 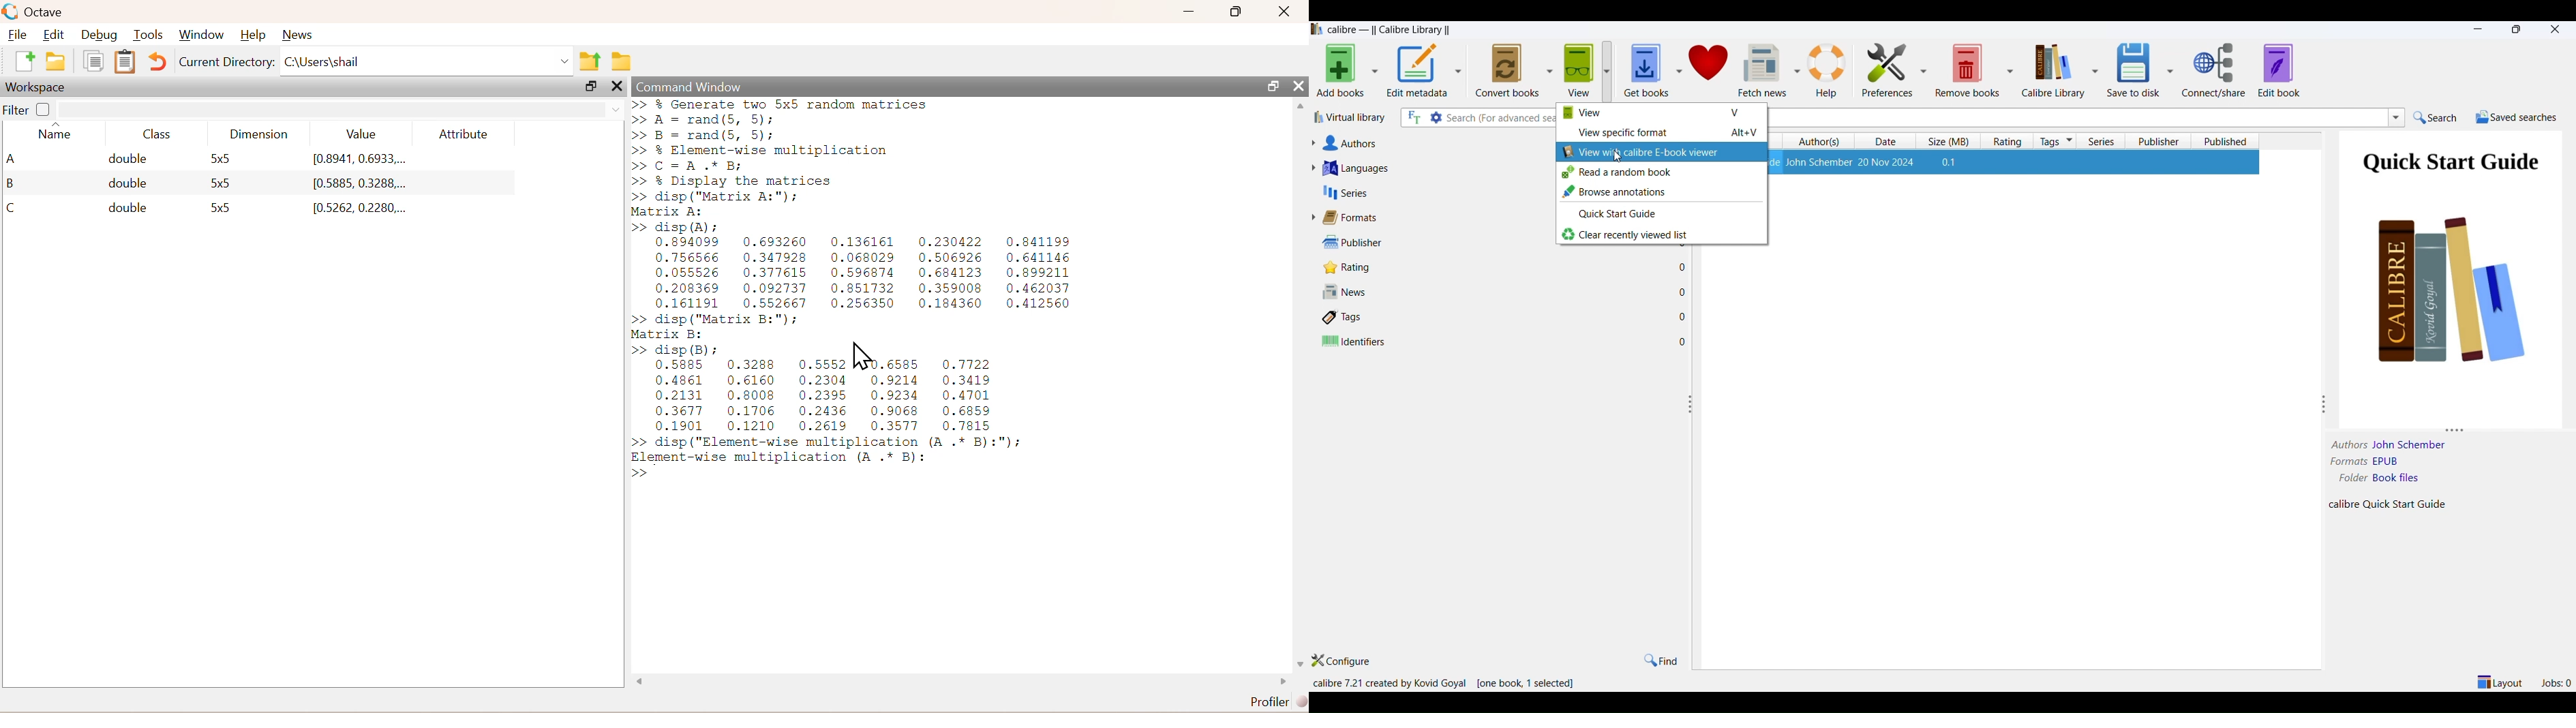 I want to click on search, so click(x=2441, y=118).